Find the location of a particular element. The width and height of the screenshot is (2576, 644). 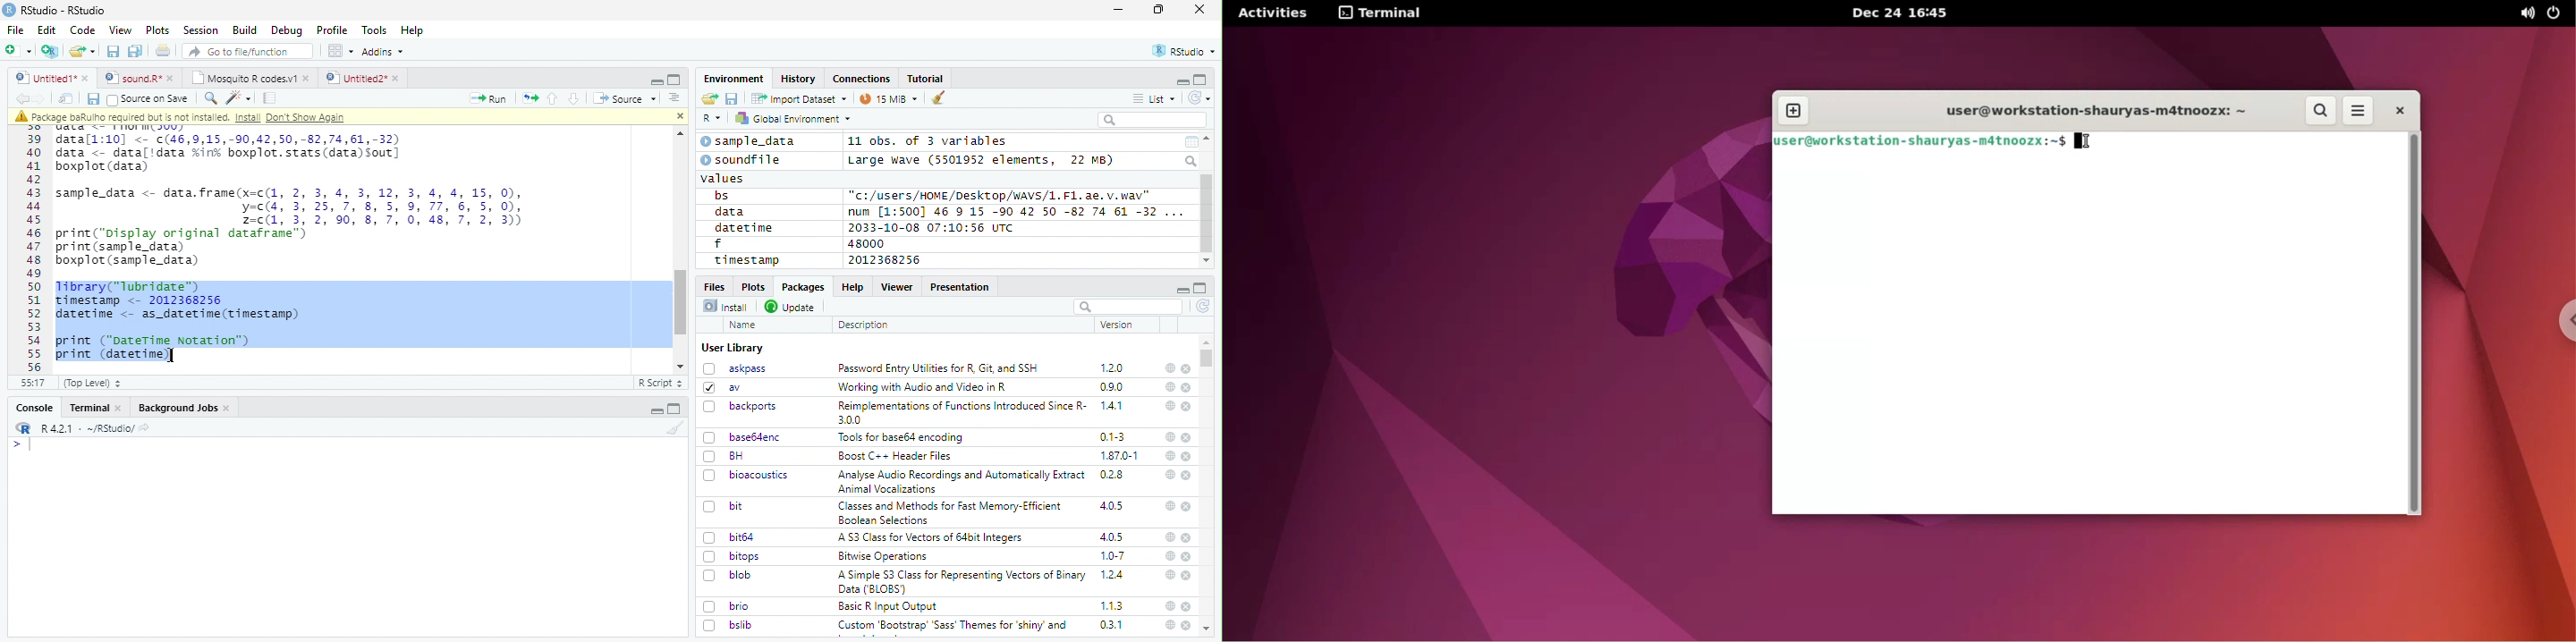

Full screen is located at coordinates (674, 79).